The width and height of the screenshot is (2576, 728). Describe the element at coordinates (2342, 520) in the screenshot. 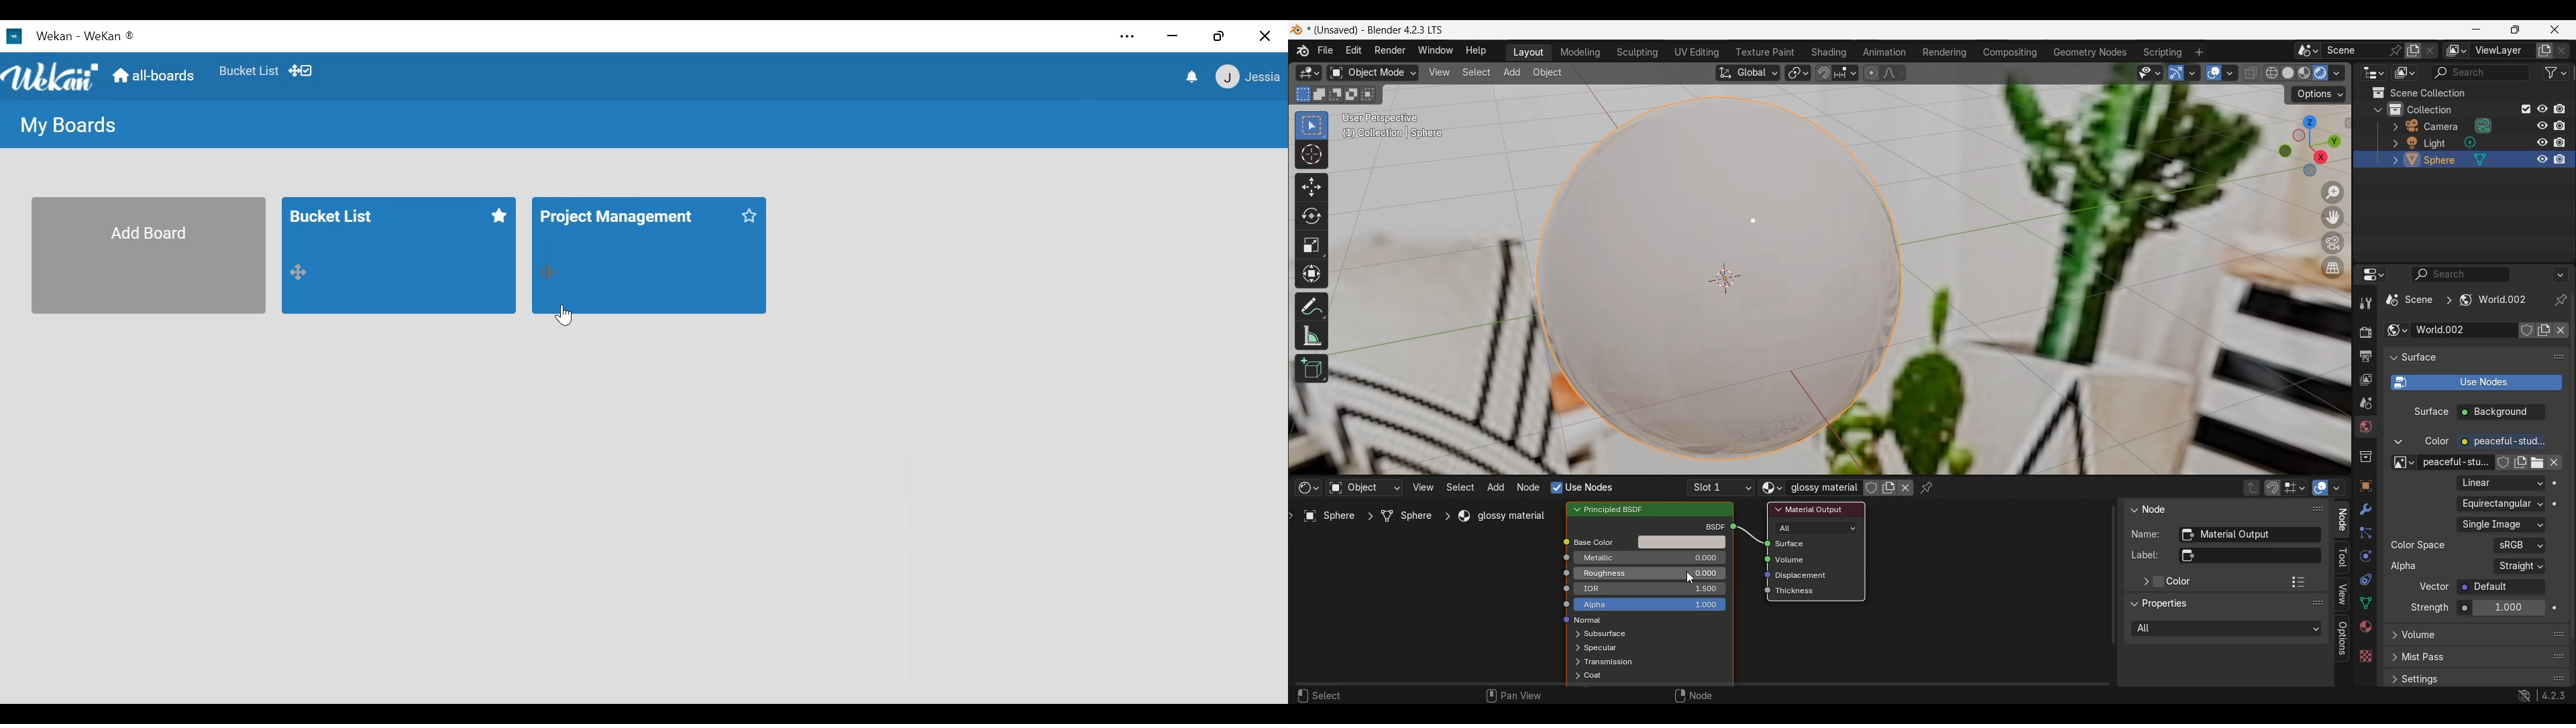

I see `Node panel` at that location.